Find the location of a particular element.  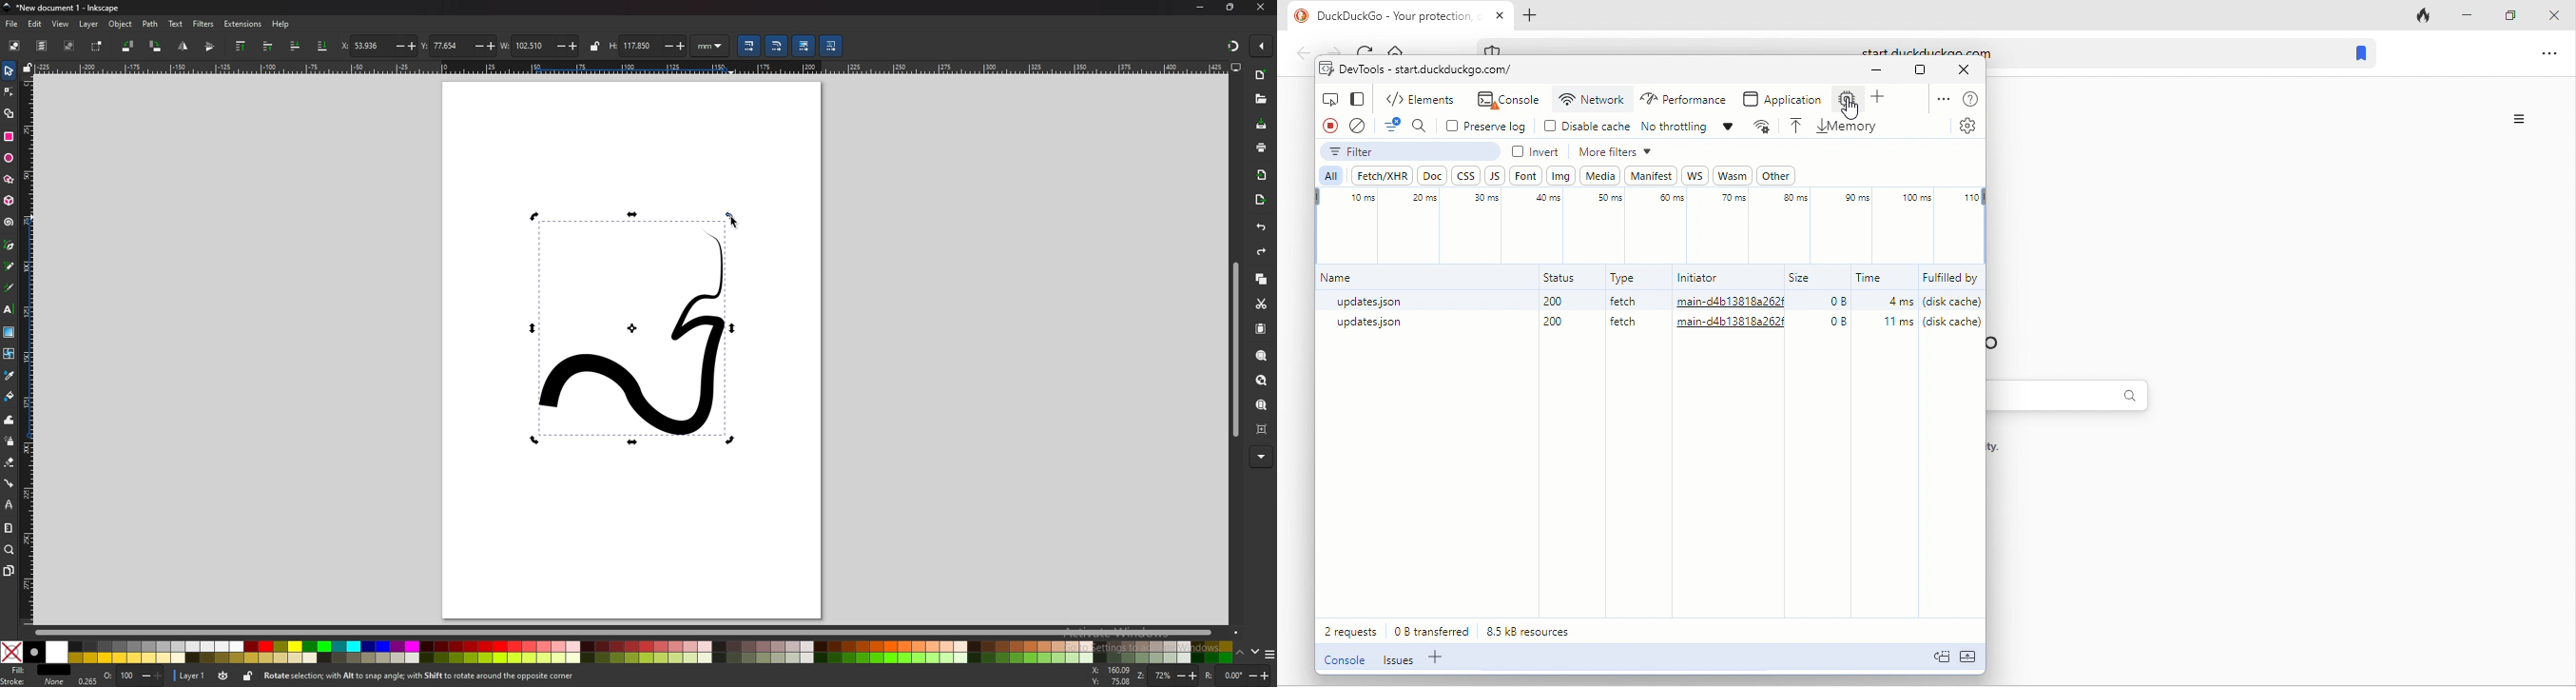

connector is located at coordinates (9, 483).